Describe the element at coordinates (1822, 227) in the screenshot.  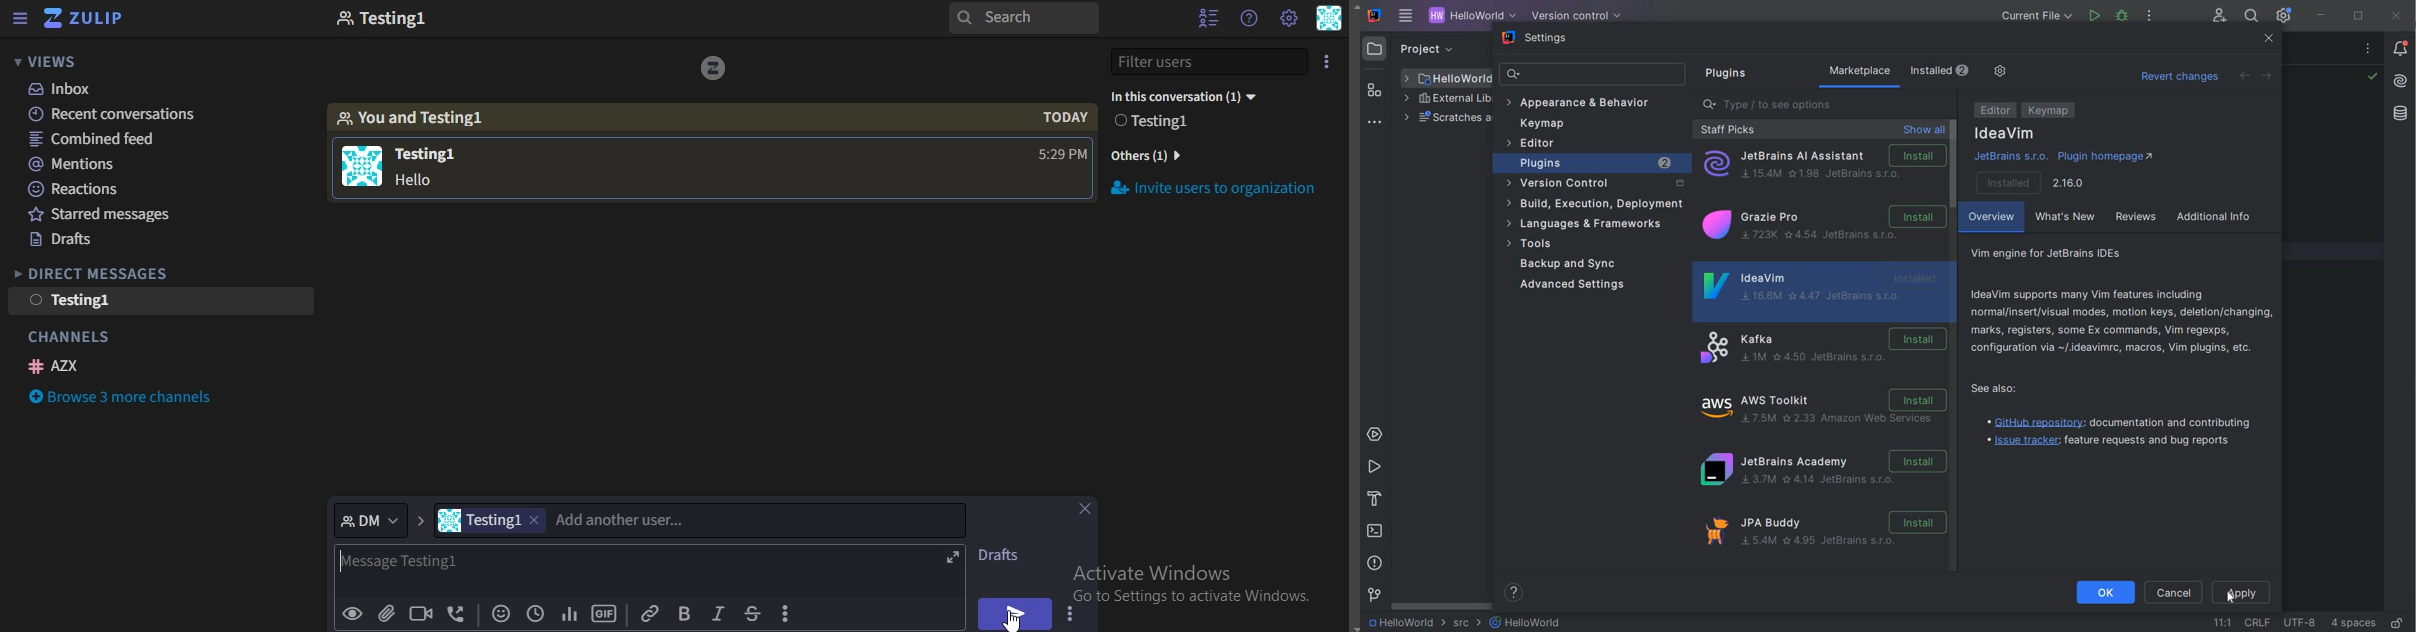
I see `Grazier Pro Installation` at that location.